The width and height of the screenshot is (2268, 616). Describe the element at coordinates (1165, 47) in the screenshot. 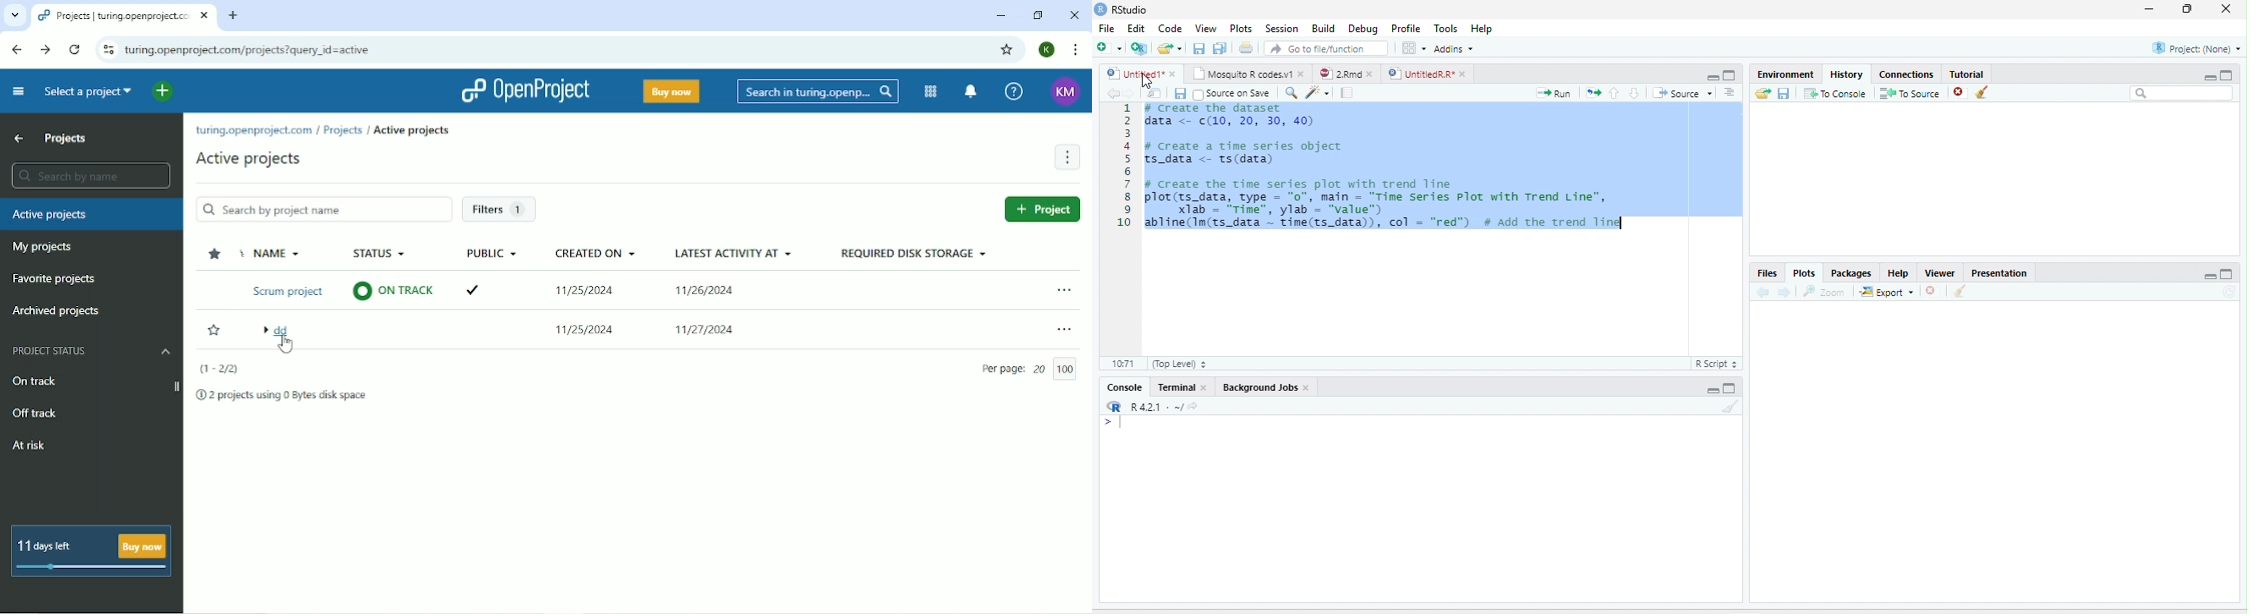

I see `Open an existing file` at that location.